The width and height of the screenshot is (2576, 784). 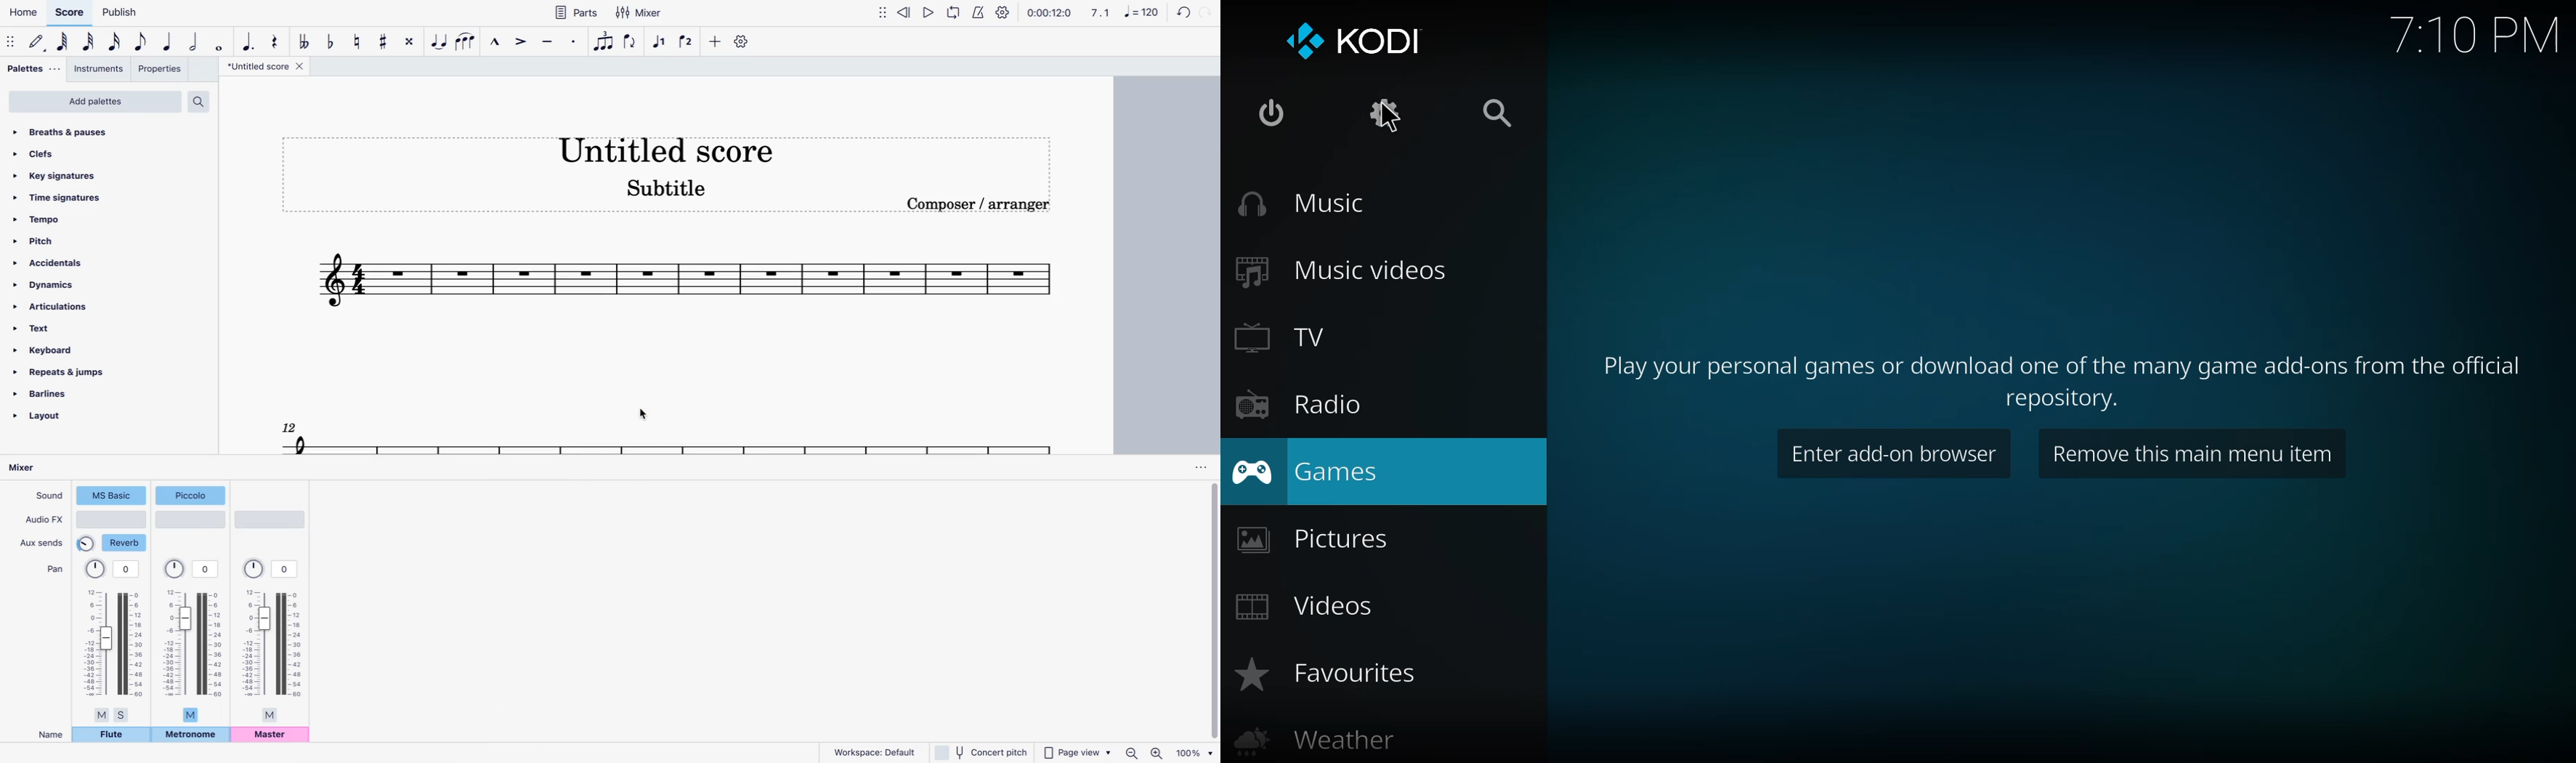 I want to click on pan, so click(x=195, y=642).